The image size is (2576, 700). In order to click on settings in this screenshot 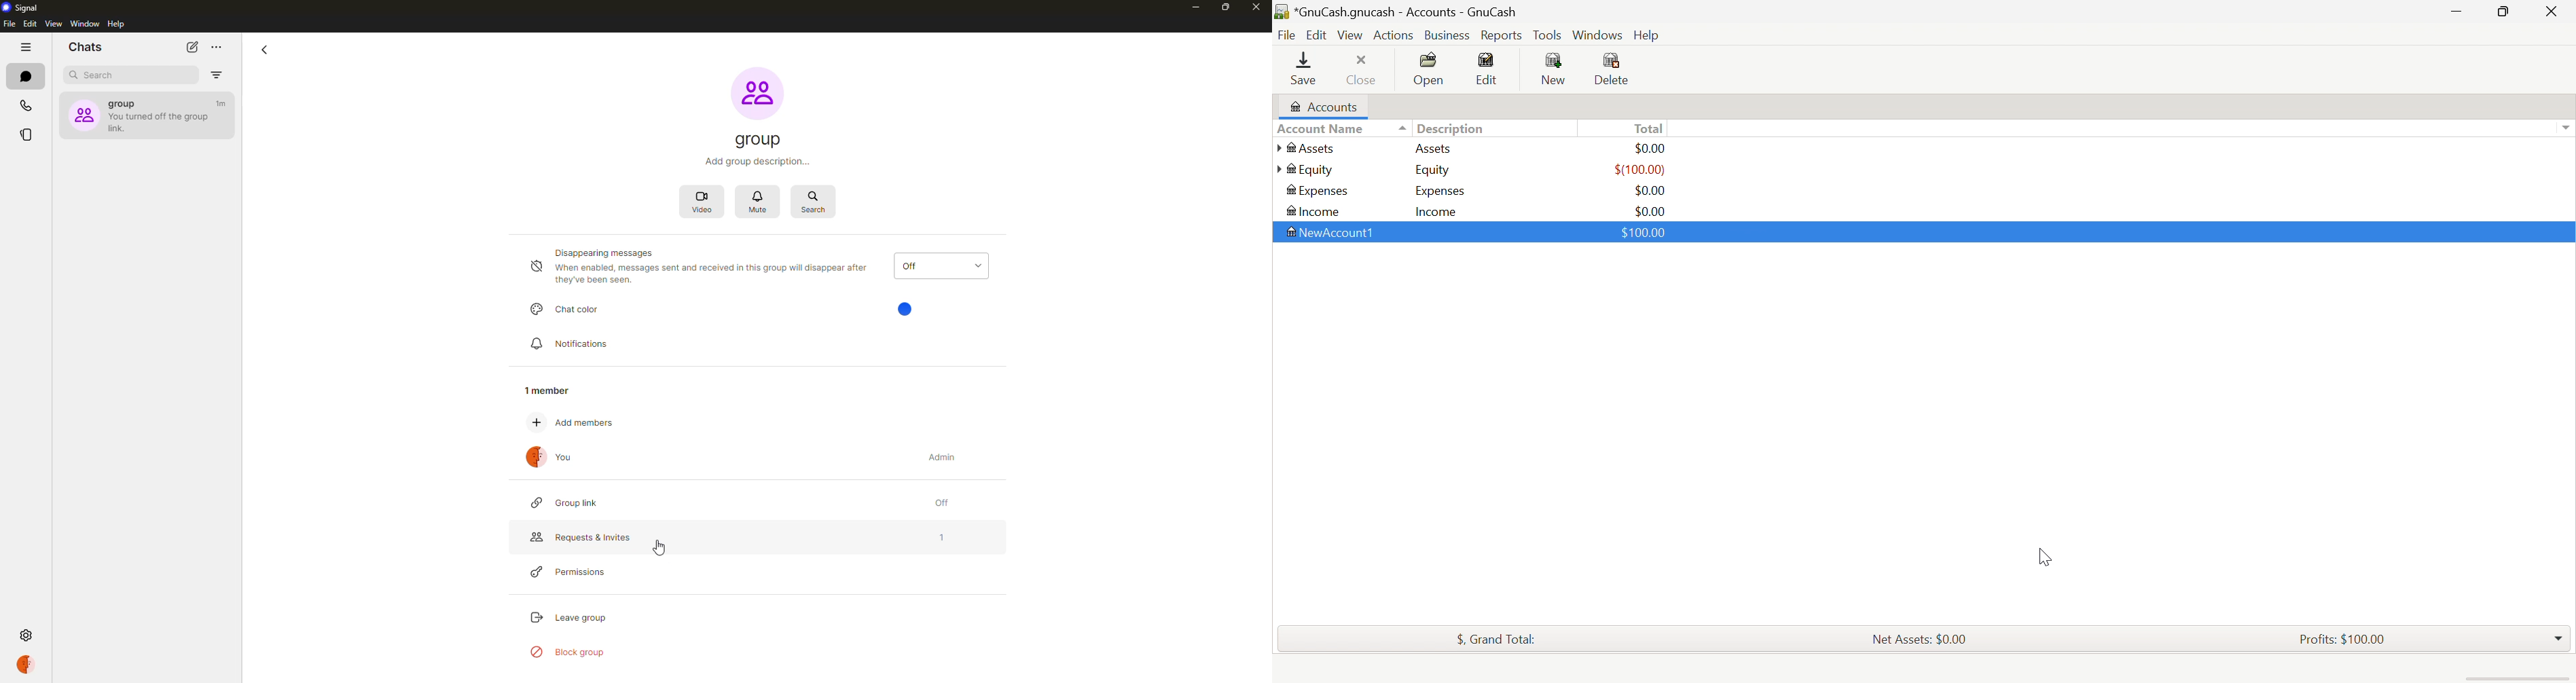, I will do `click(25, 634)`.